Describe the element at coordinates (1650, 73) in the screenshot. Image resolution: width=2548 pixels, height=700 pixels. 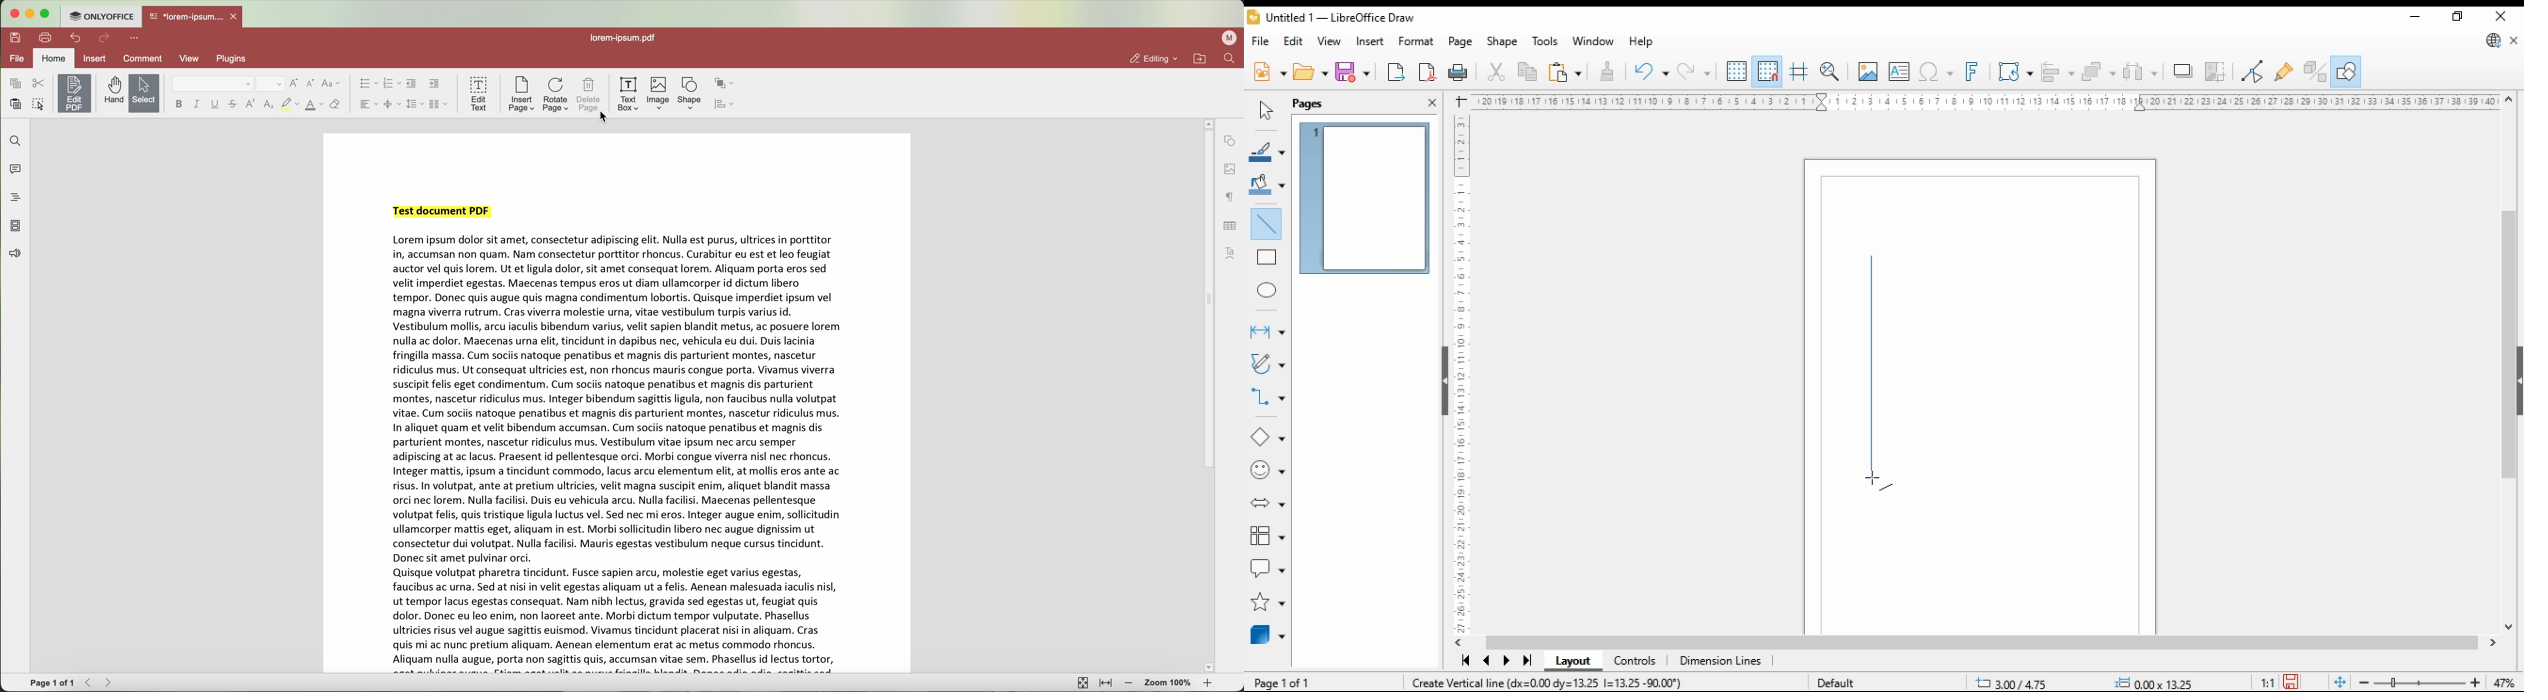
I see `redo` at that location.